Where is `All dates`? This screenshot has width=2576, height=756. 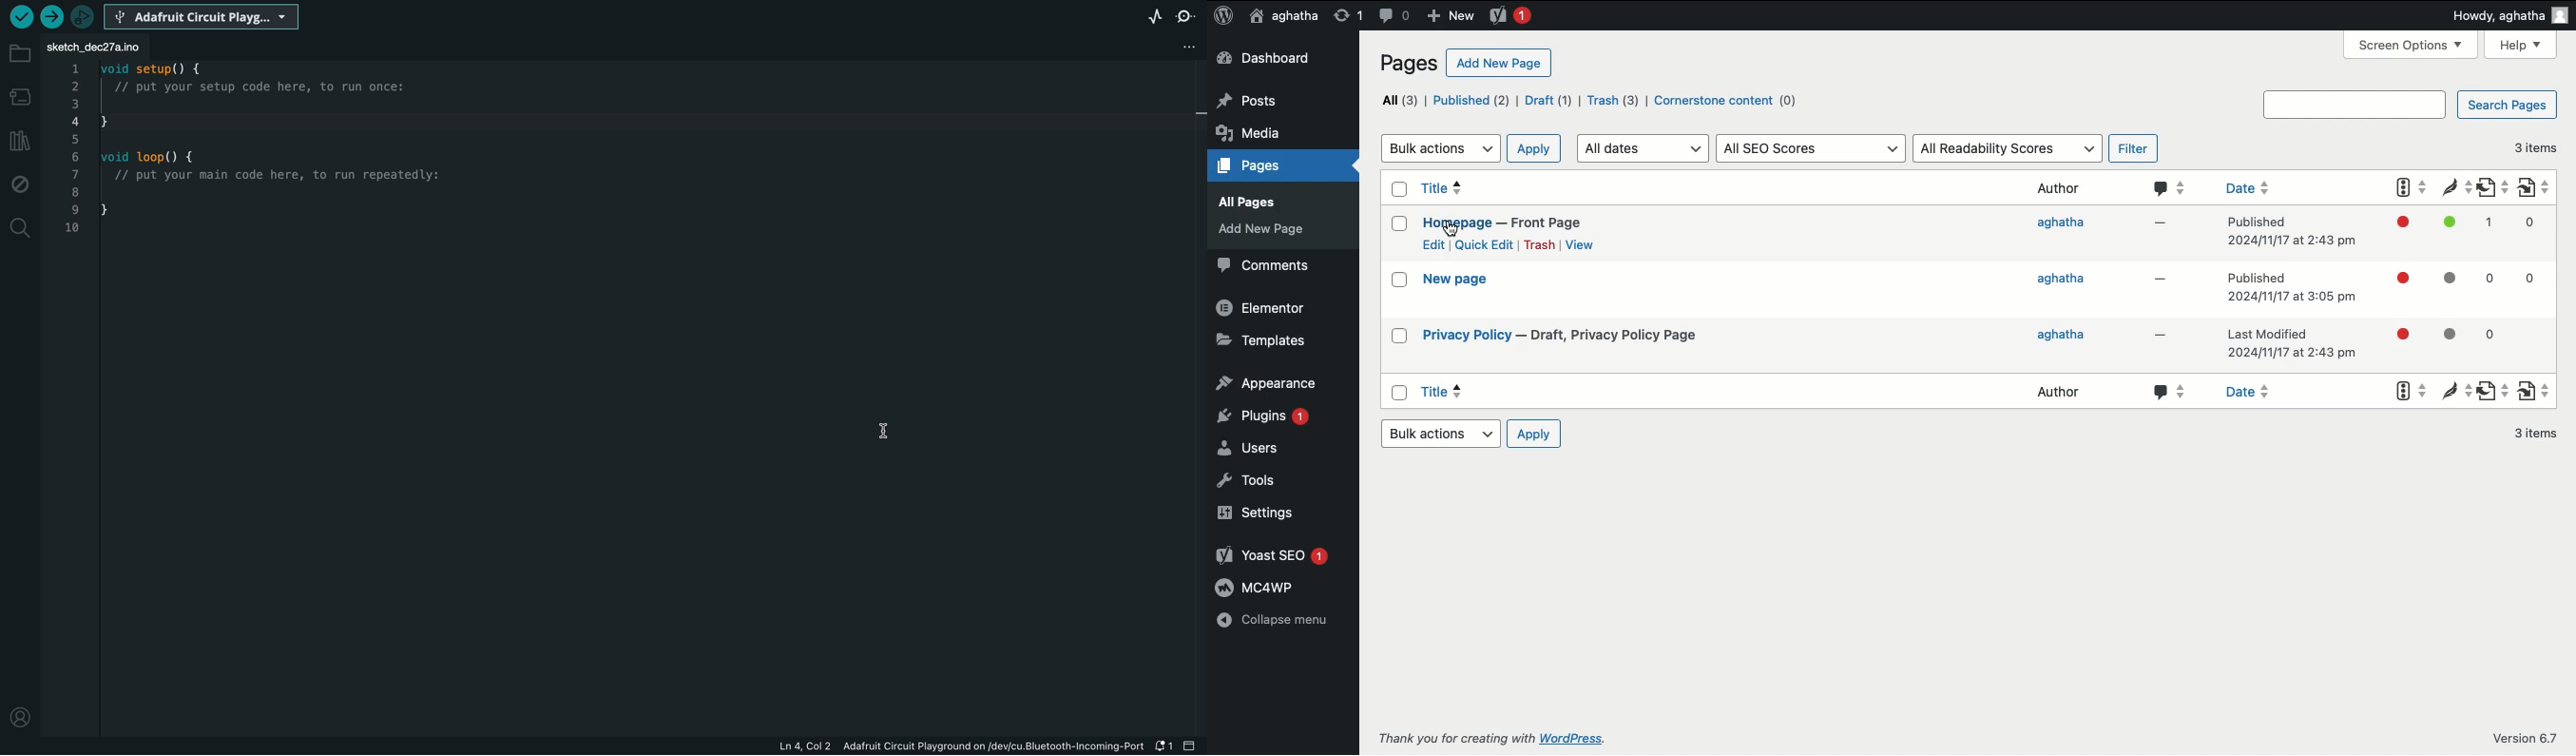 All dates is located at coordinates (1641, 148).